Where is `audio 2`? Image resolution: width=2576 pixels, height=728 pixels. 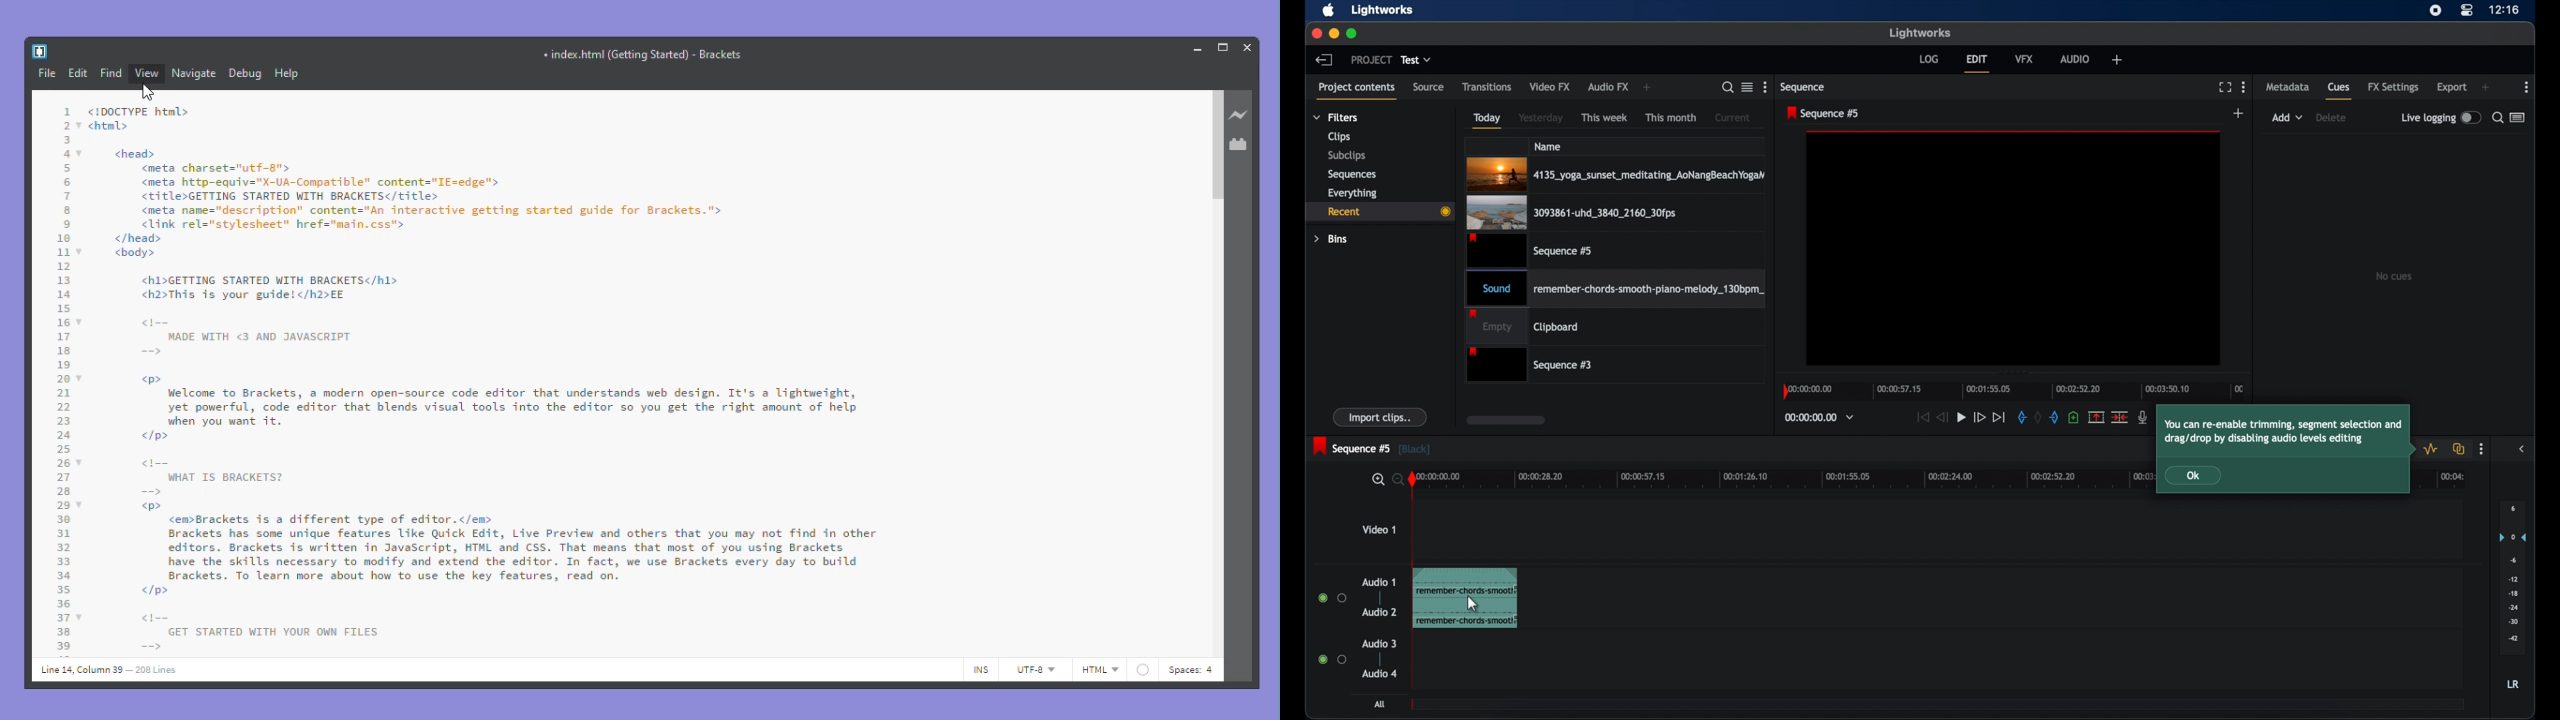
audio 2 is located at coordinates (1379, 612).